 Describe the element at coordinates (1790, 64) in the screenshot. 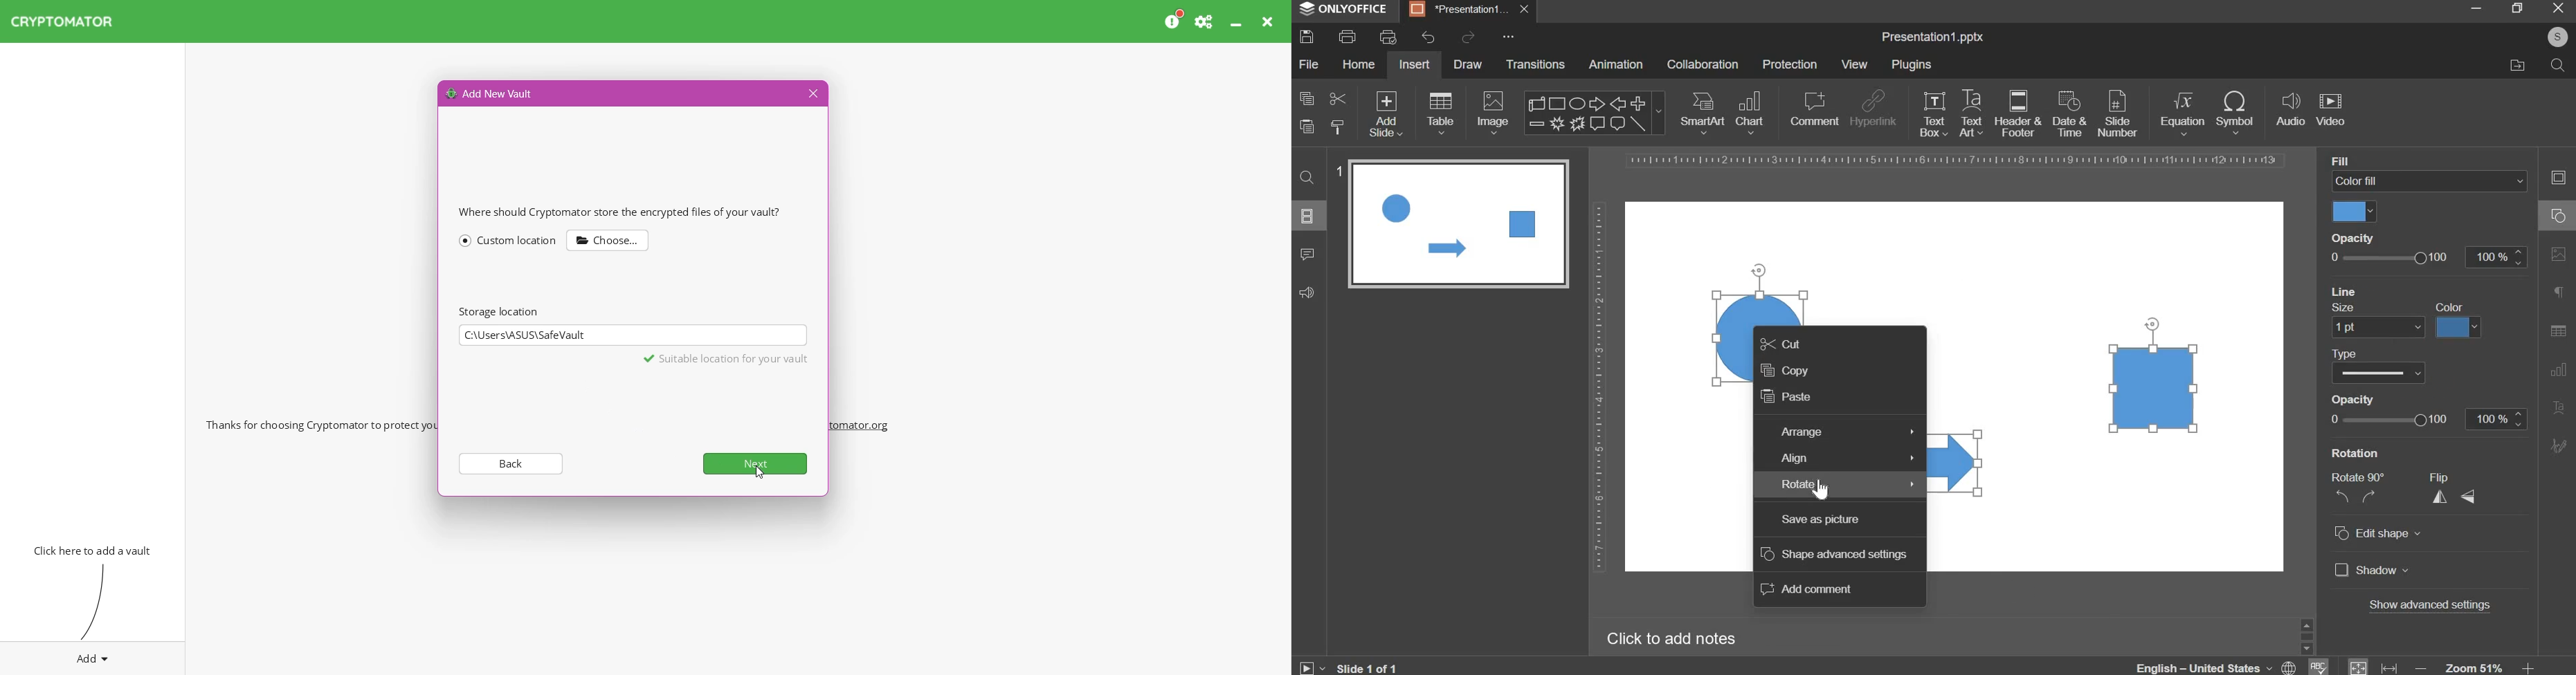

I see `protection` at that location.